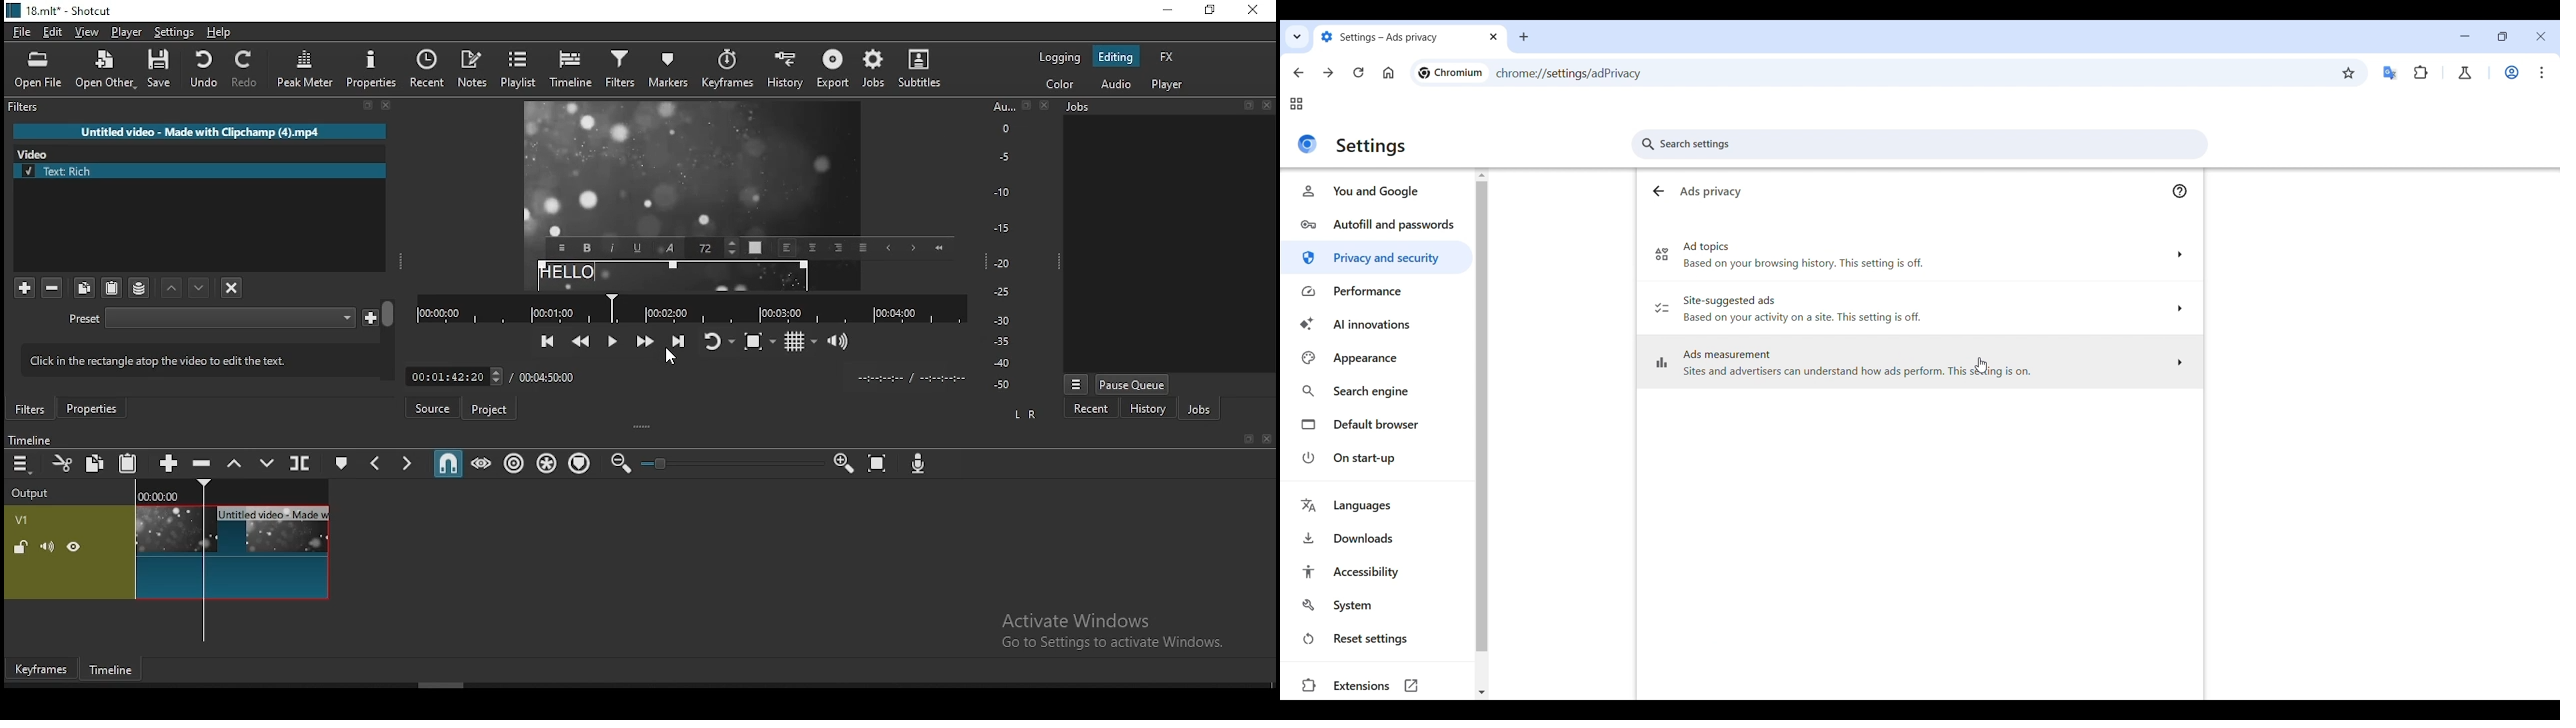  Describe the element at coordinates (204, 464) in the screenshot. I see `ripple delete` at that location.